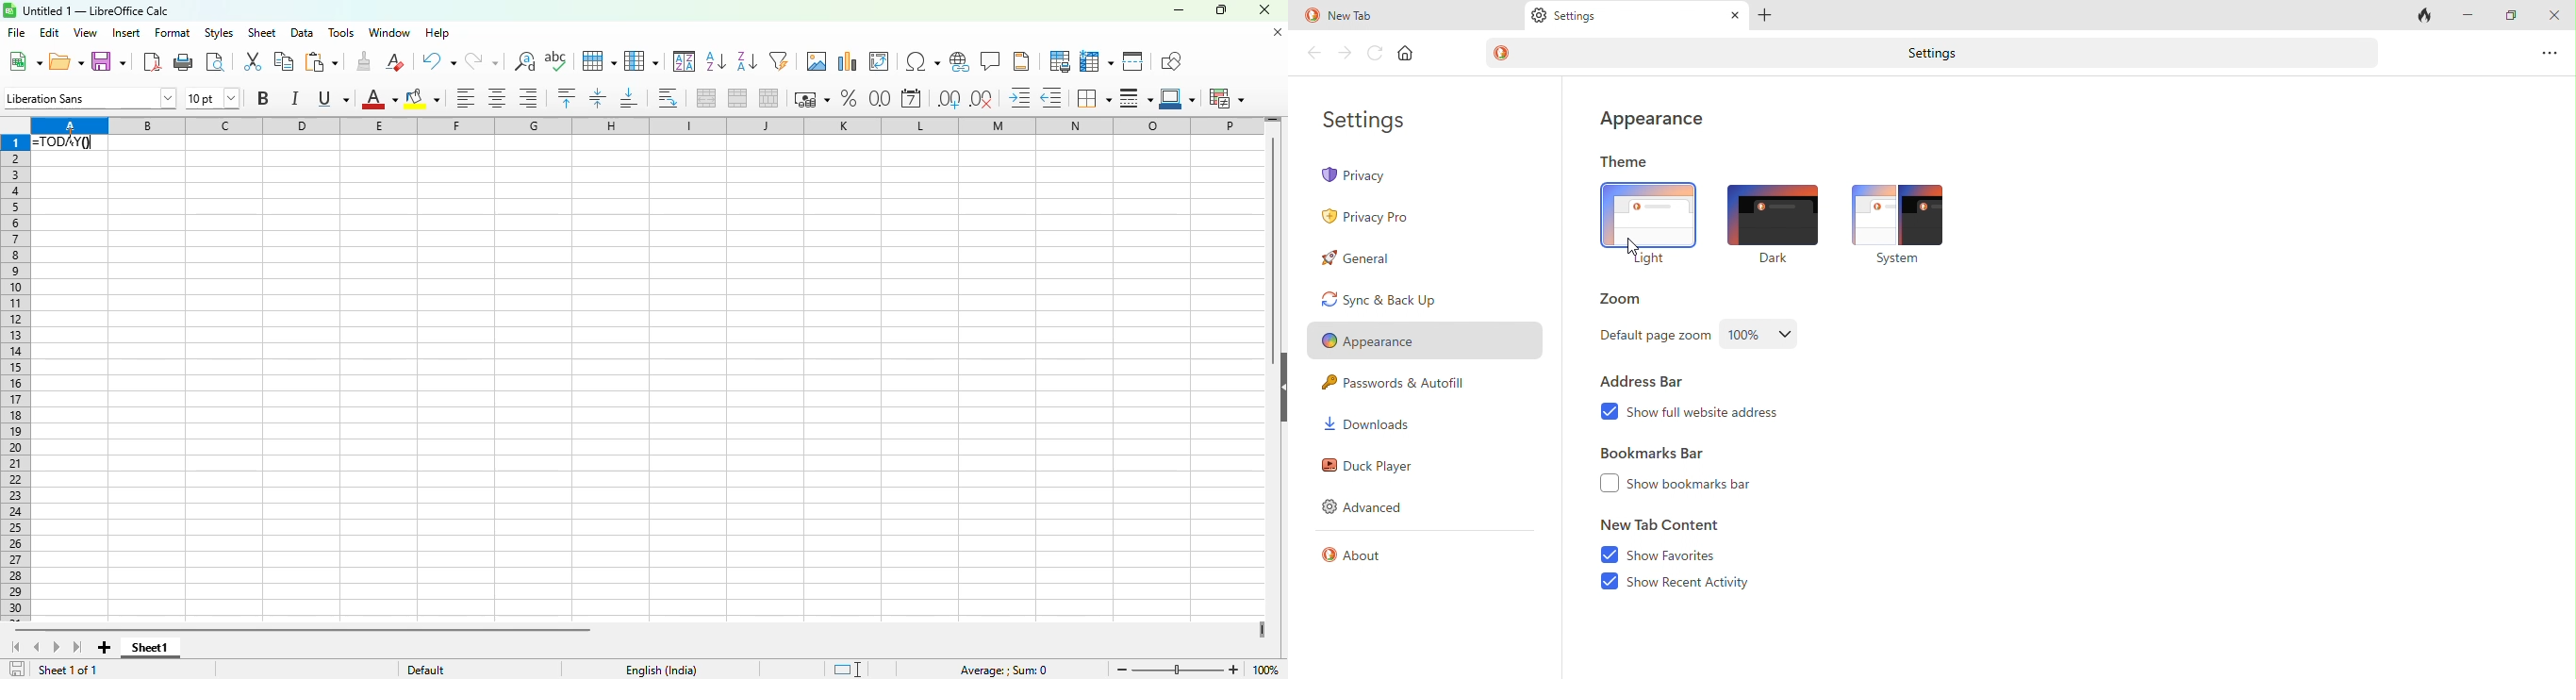  Describe the element at coordinates (152, 61) in the screenshot. I see `export directly as PDF` at that location.